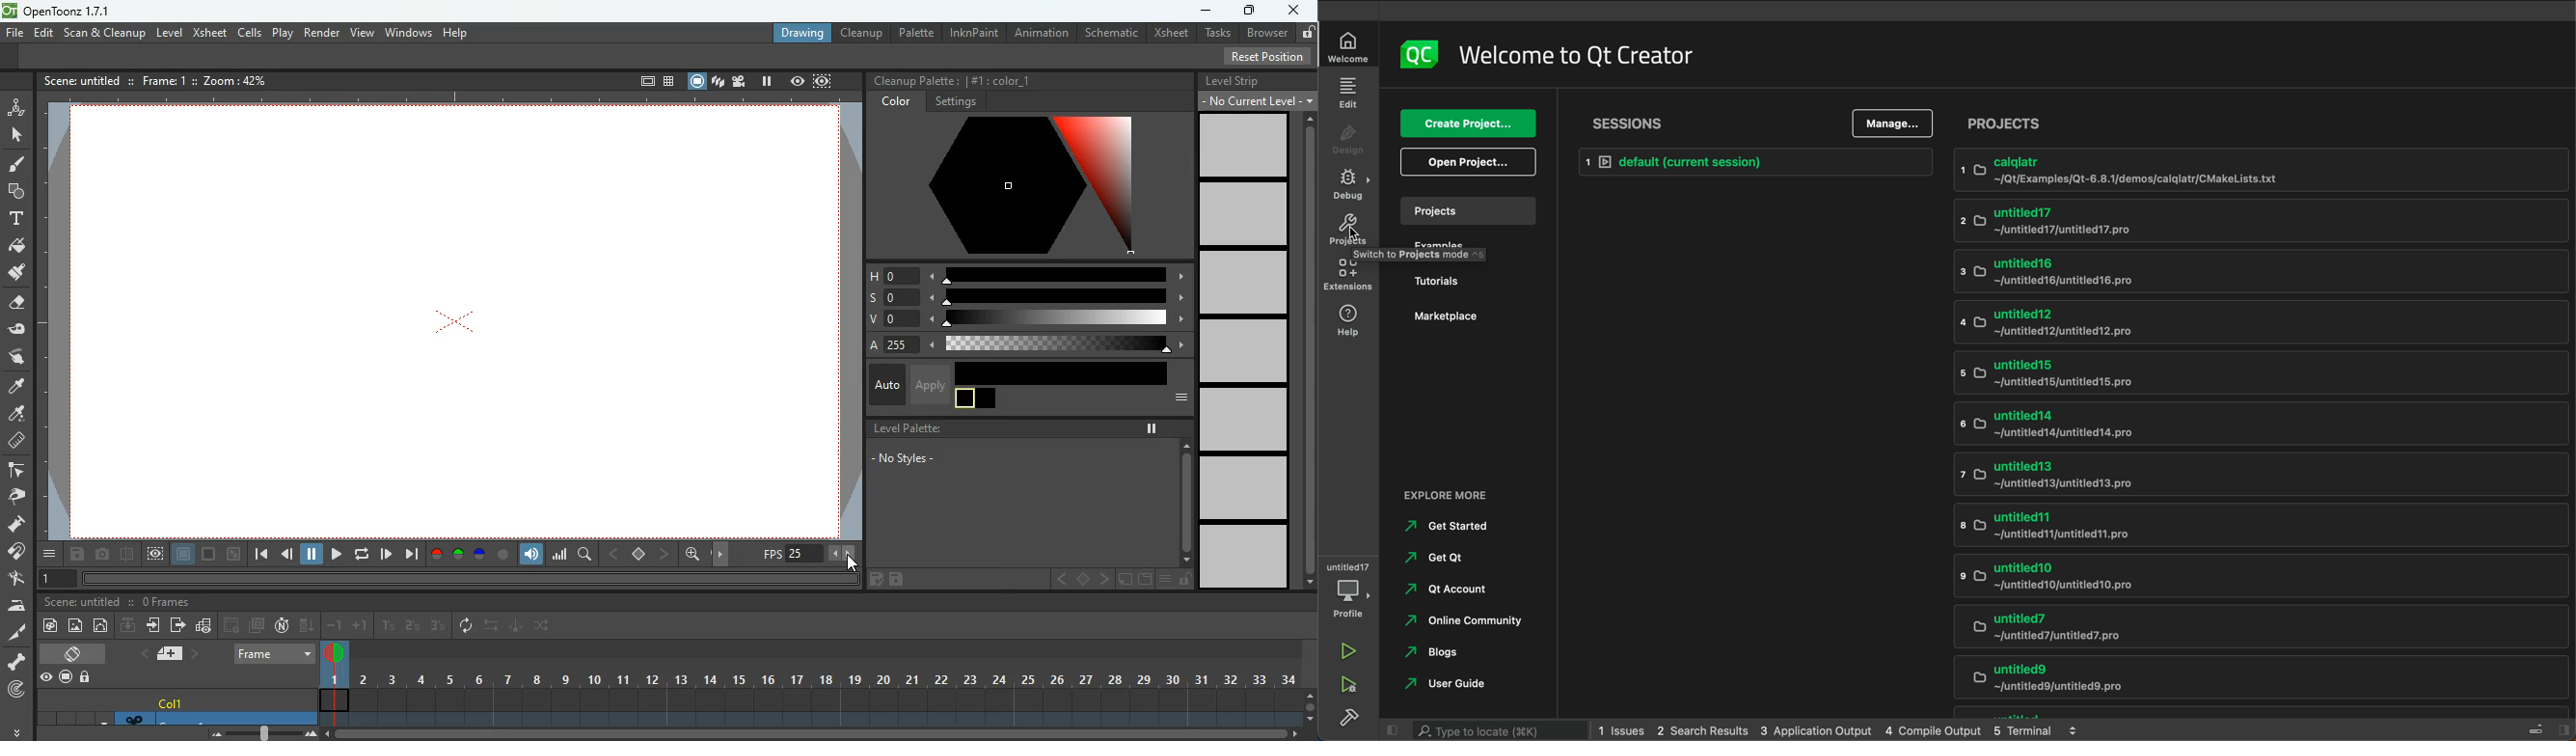 This screenshot has height=756, width=2576. I want to click on 1, so click(389, 627).